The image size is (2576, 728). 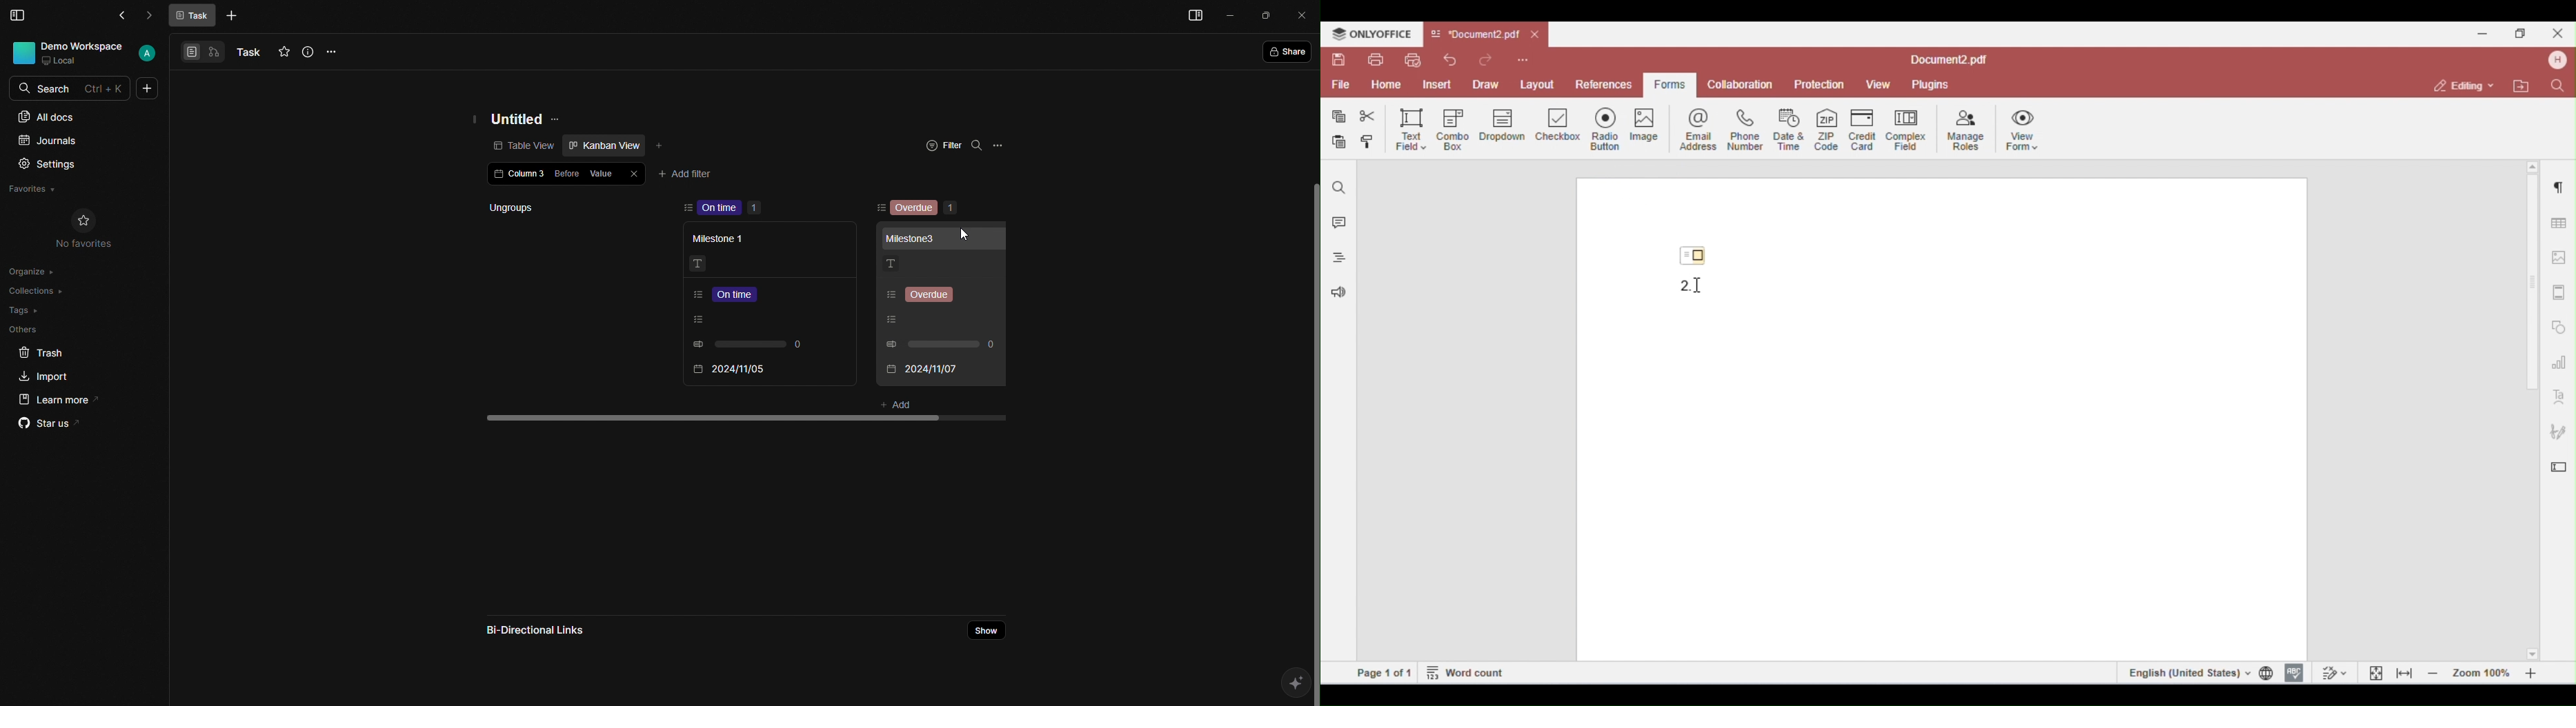 I want to click on Close, so click(x=633, y=172).